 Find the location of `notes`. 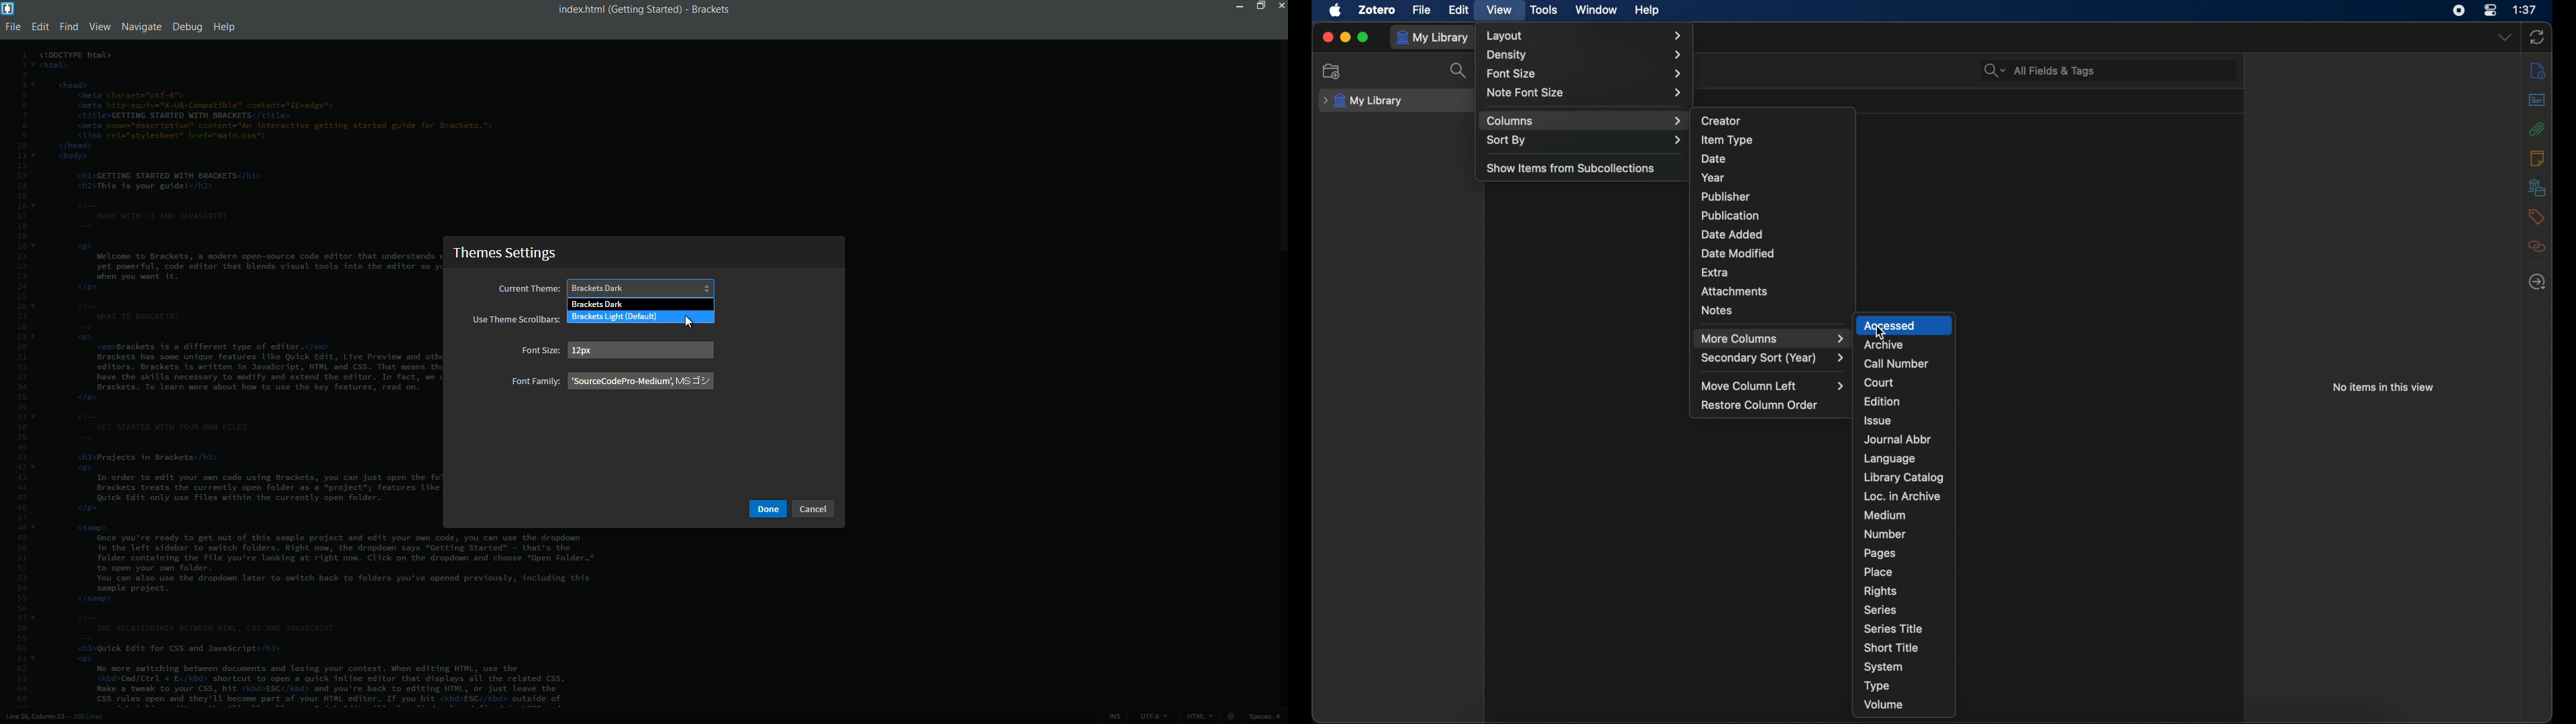

notes is located at coordinates (2537, 158).